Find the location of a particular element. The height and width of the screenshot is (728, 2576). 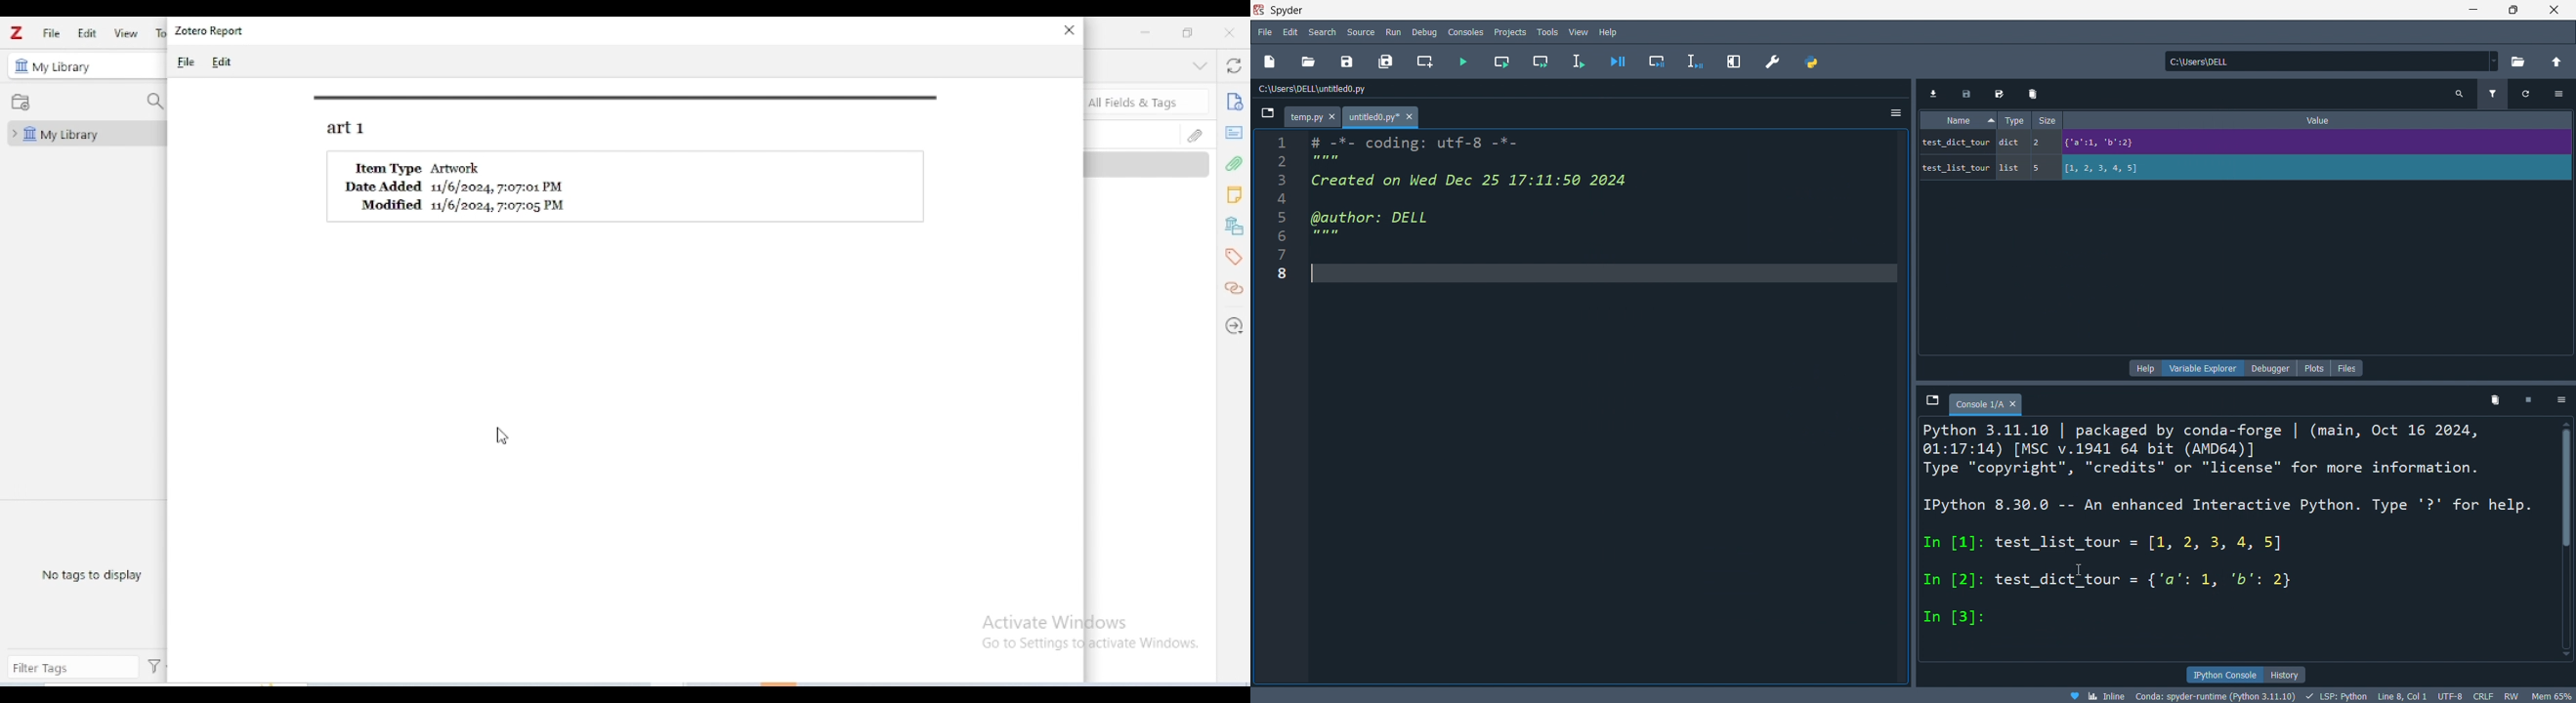

ipython console is located at coordinates (2224, 675).